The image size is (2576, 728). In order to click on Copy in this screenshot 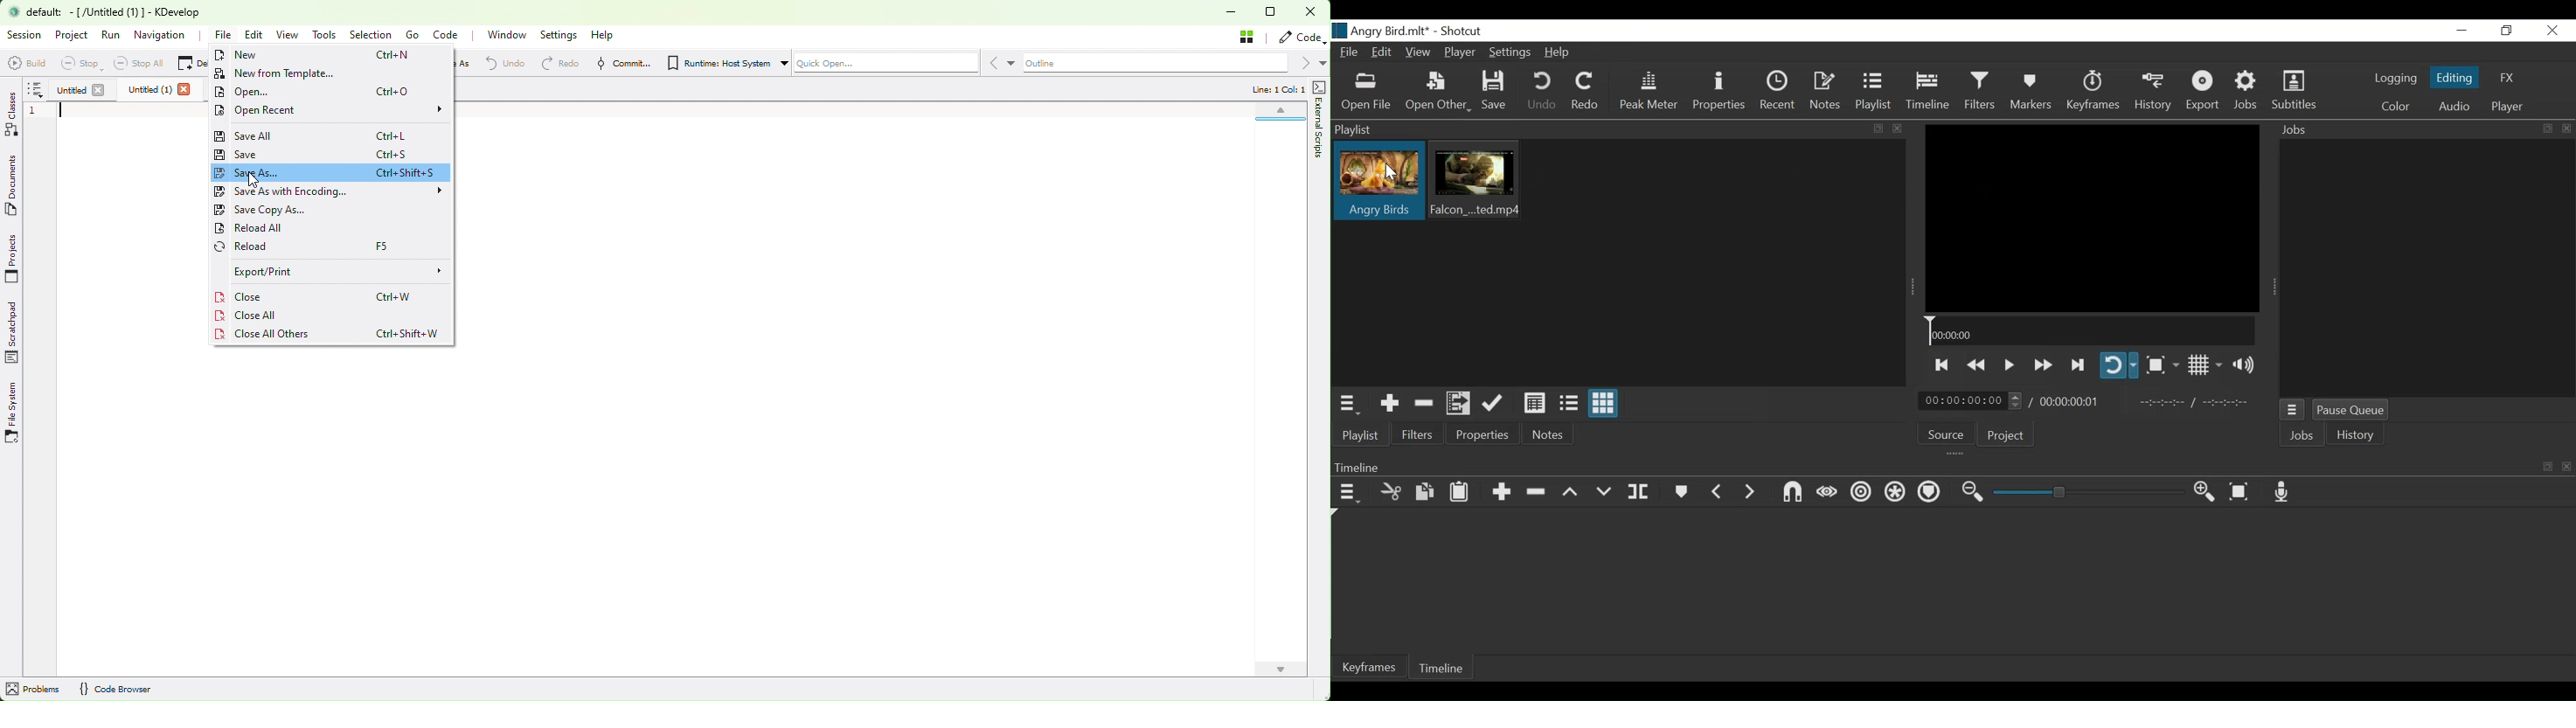, I will do `click(1423, 492)`.